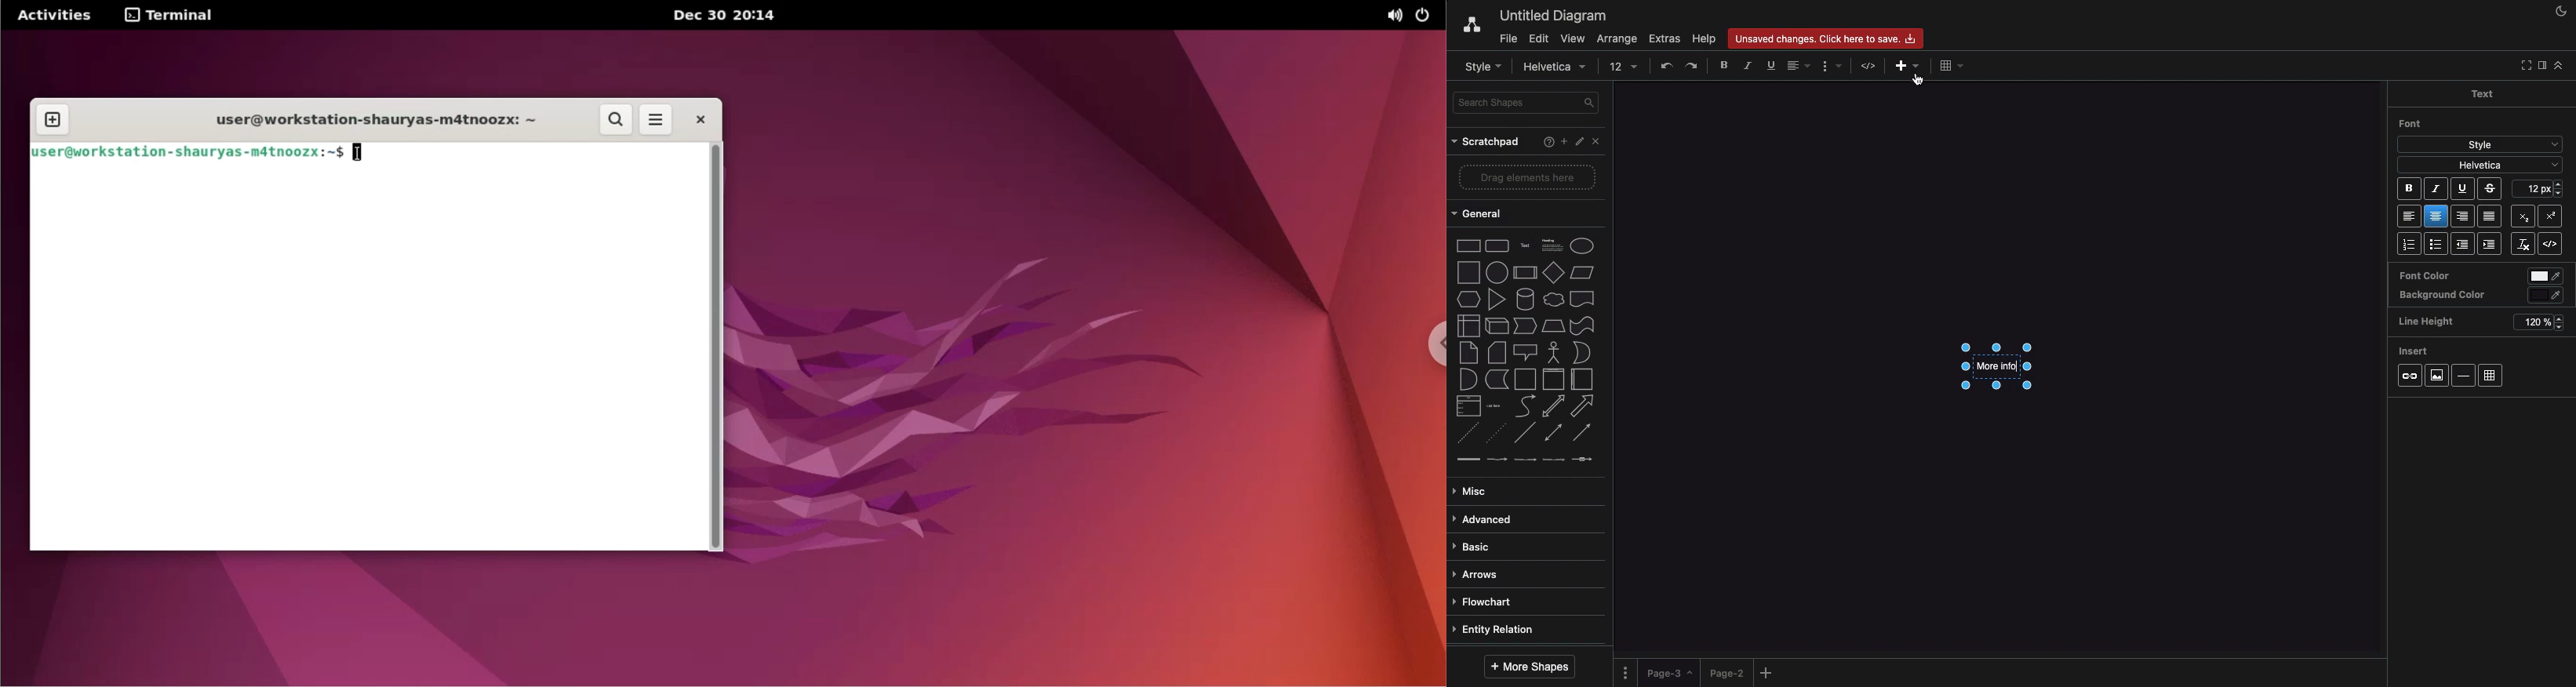 The width and height of the screenshot is (2576, 700). I want to click on Extras, so click(1665, 38).